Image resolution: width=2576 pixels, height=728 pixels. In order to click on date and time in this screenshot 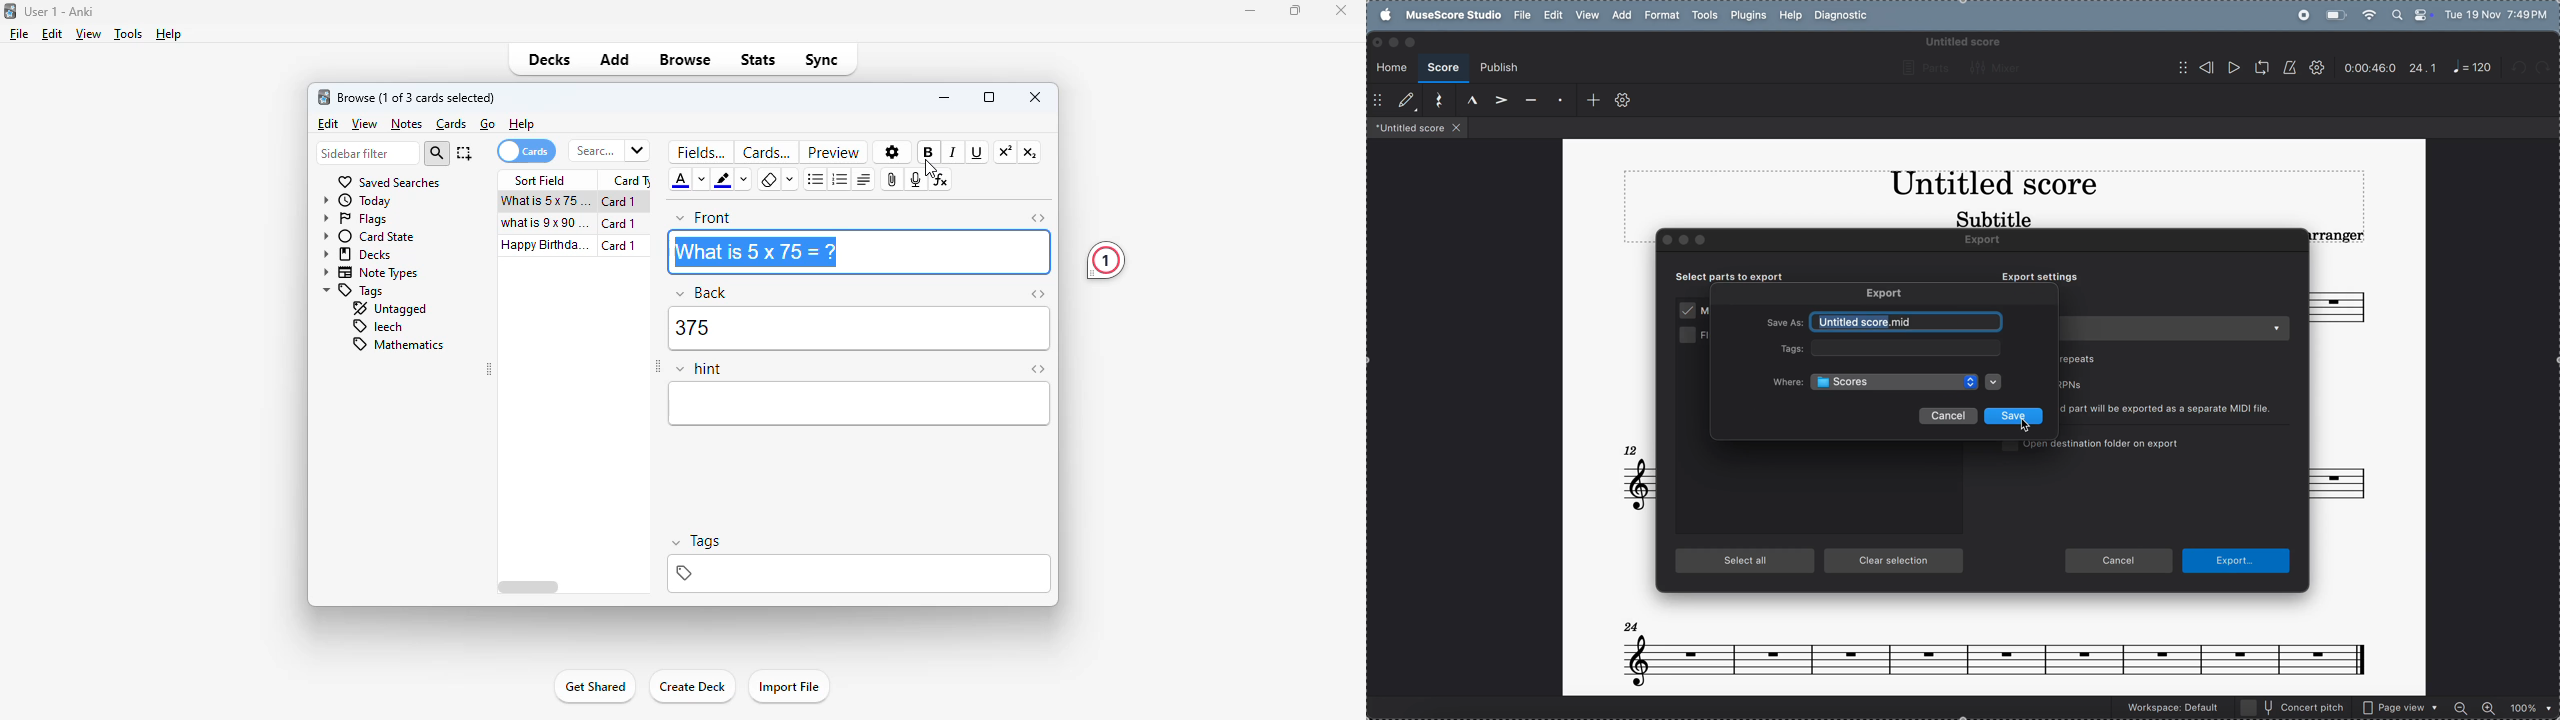, I will do `click(2497, 13)`.